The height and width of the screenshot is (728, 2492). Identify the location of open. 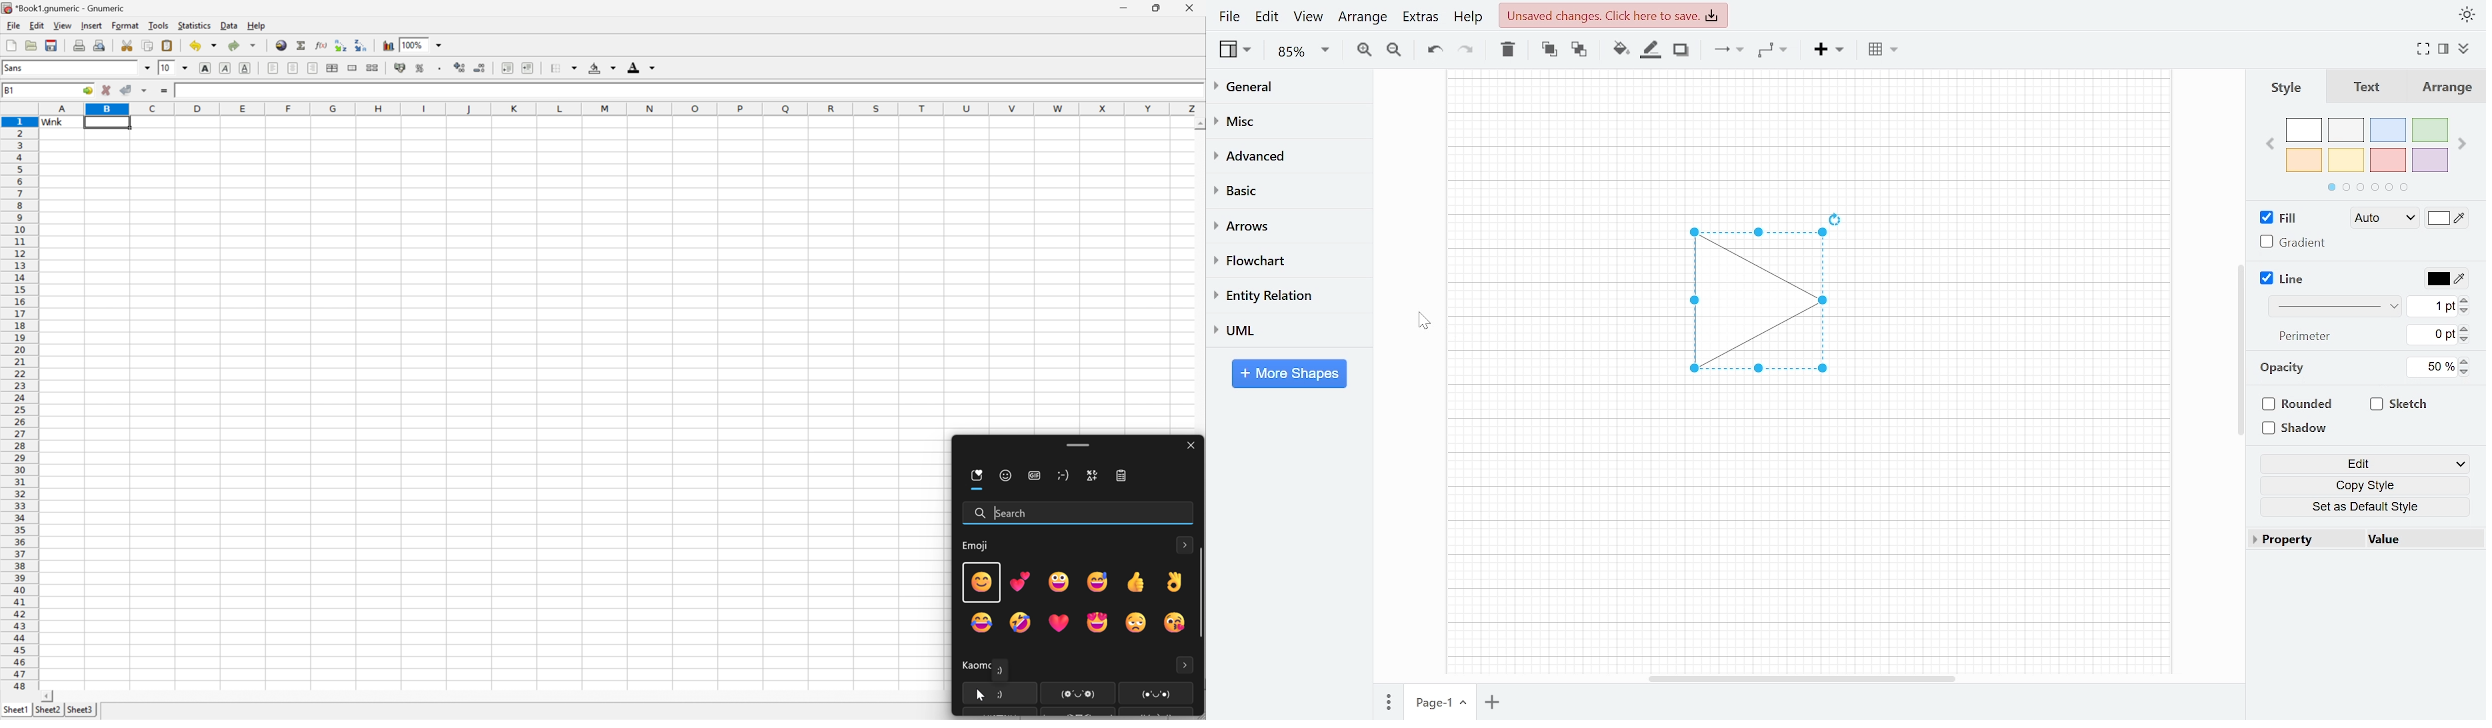
(31, 46).